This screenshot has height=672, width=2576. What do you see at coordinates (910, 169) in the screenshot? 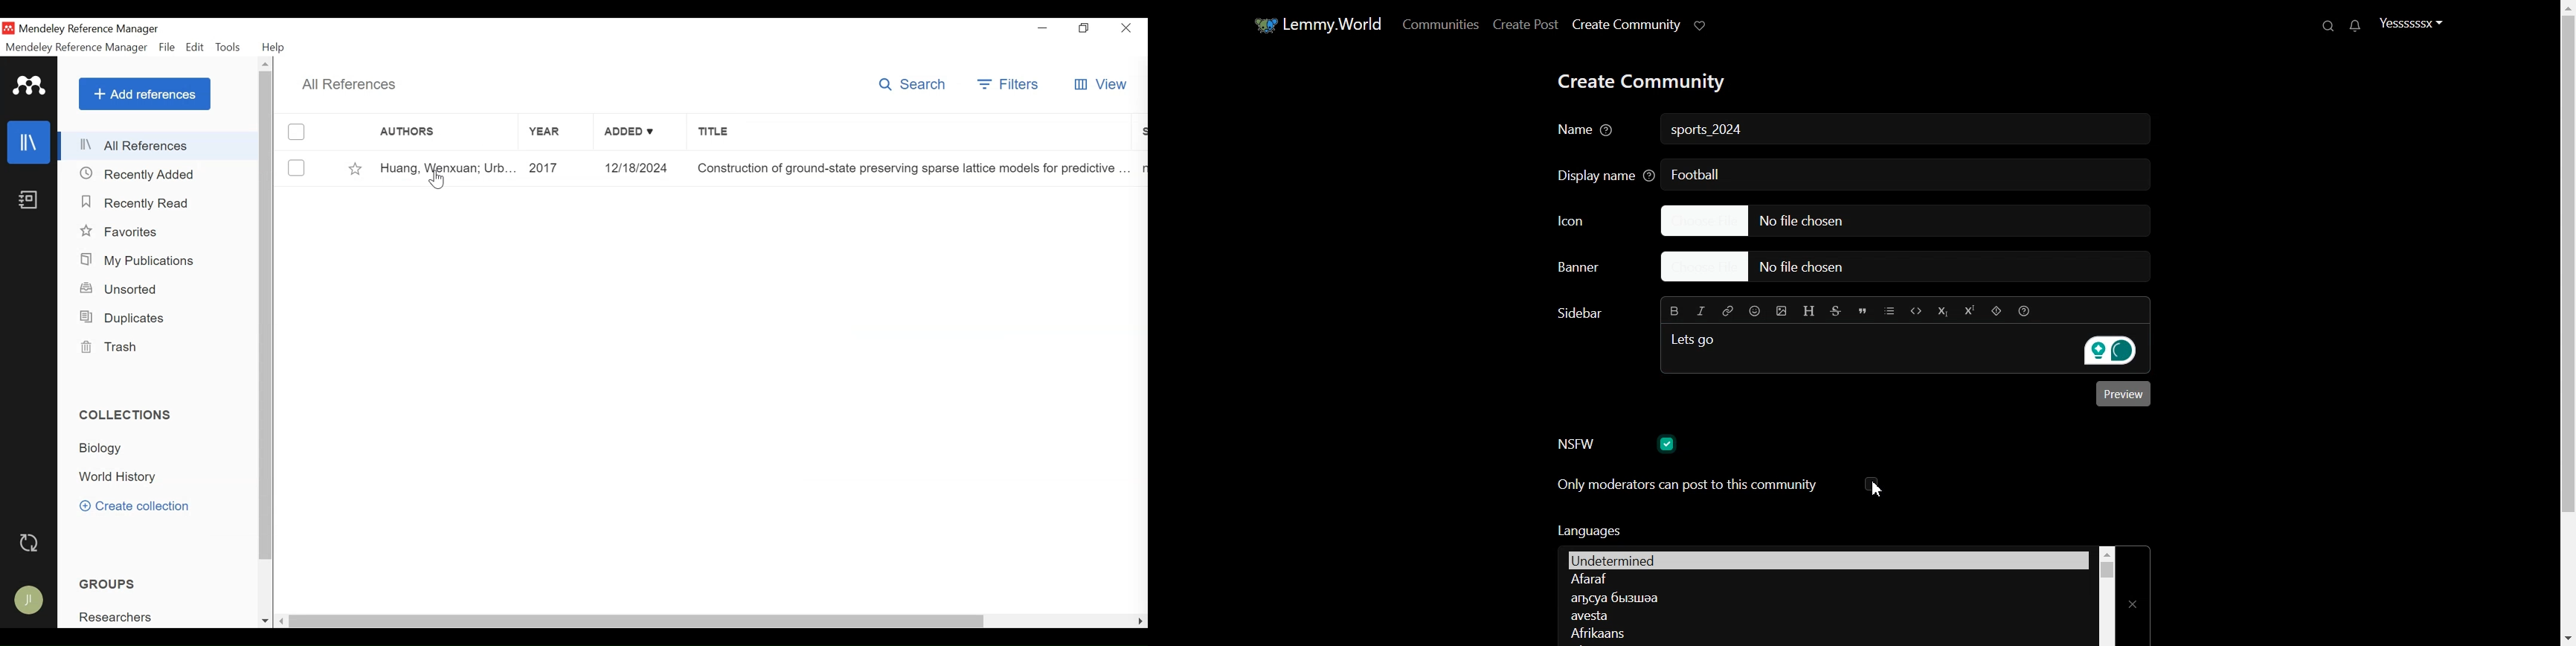
I see `Construction of ground-state preserving sparse lattice models for predictive ...` at bounding box center [910, 169].